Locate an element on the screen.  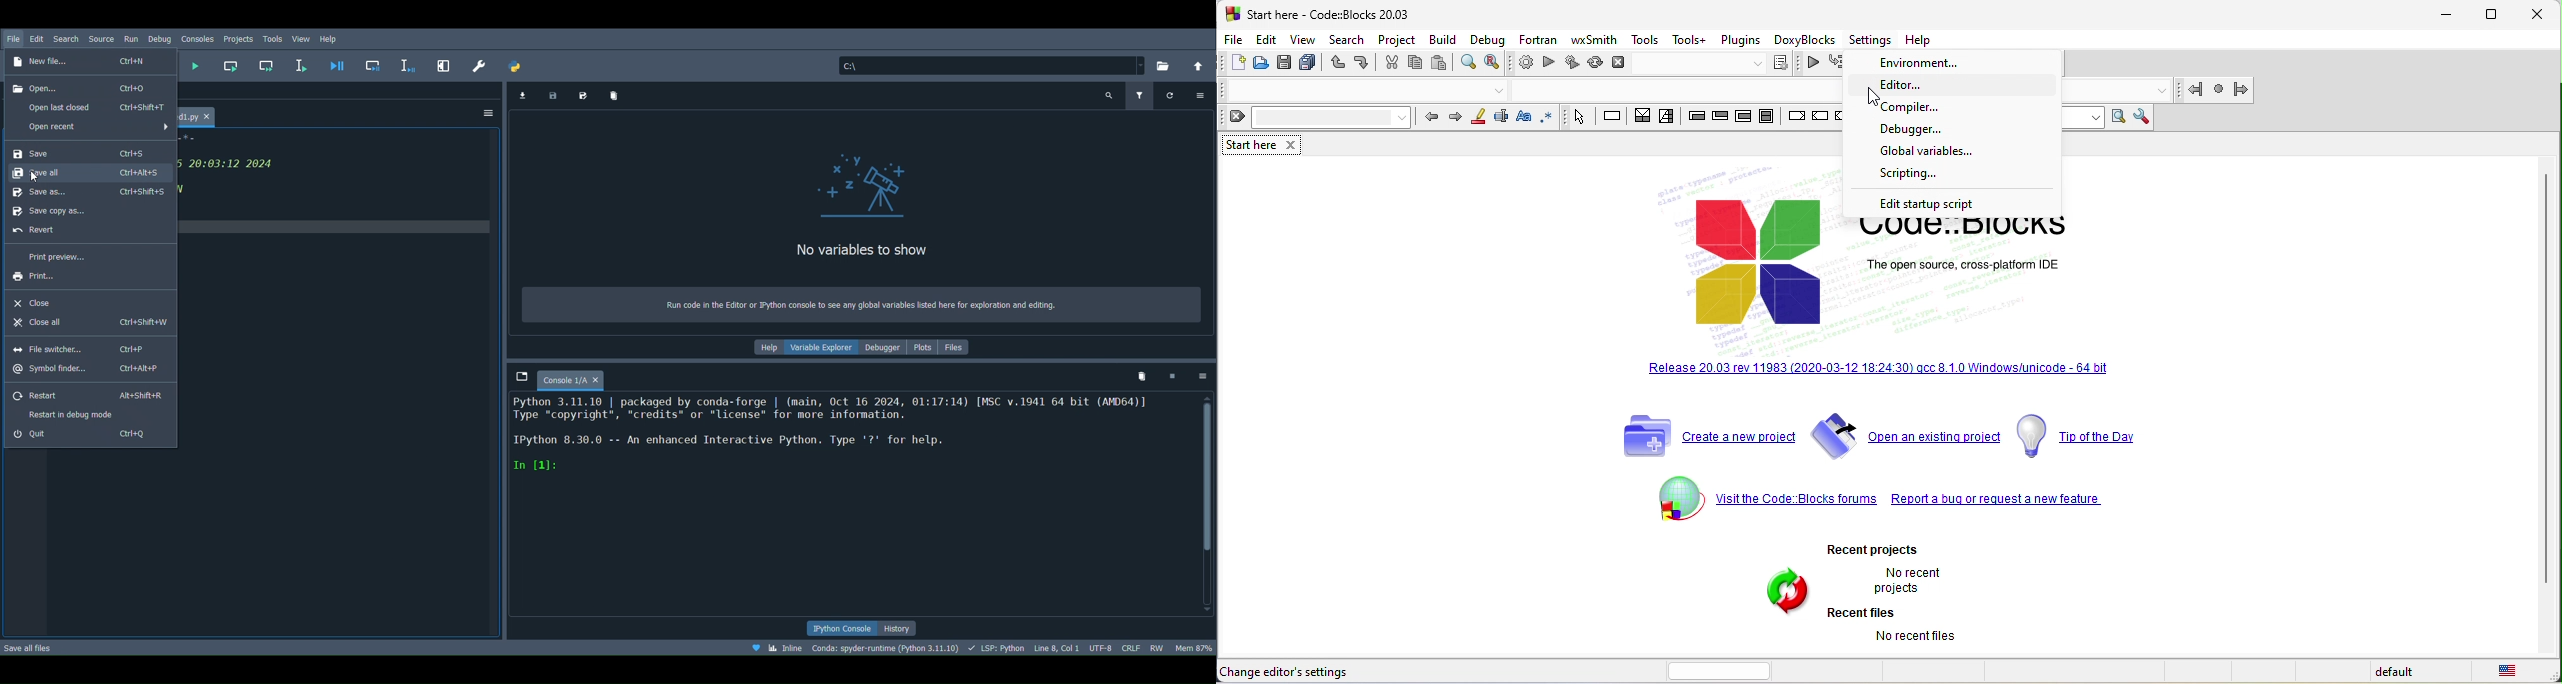
selected text is located at coordinates (1505, 120).